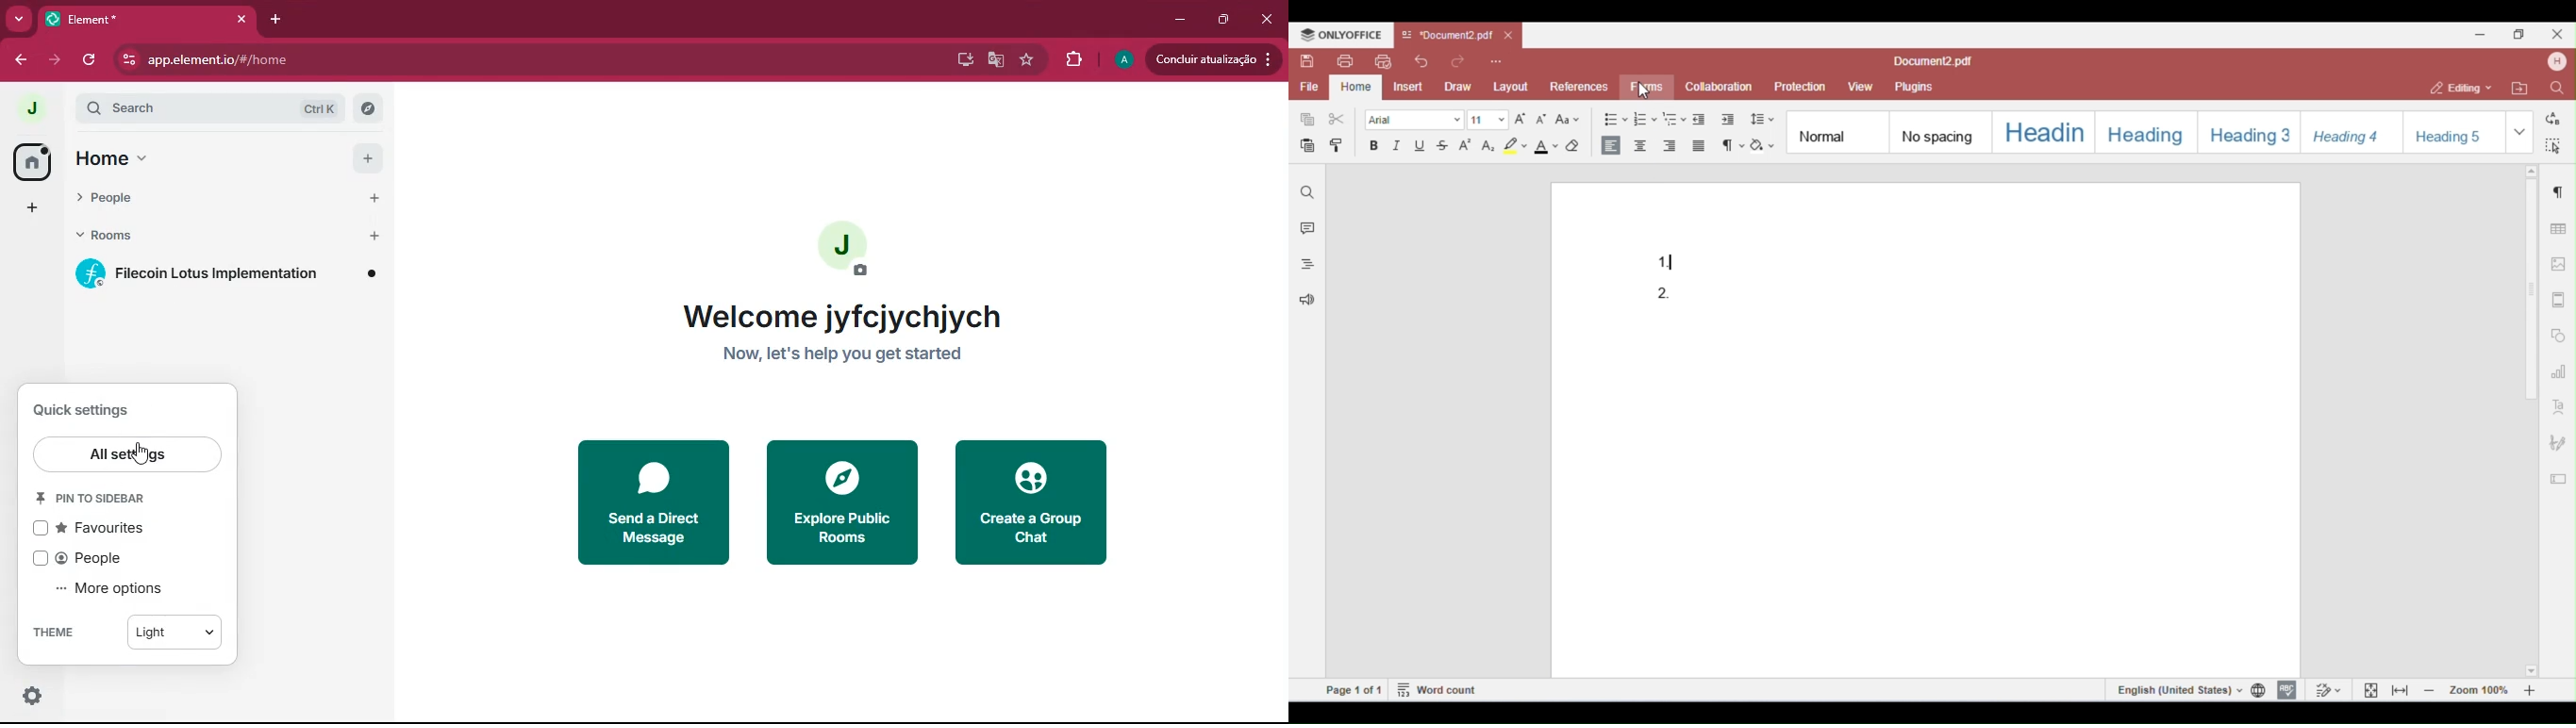  What do you see at coordinates (187, 206) in the screenshot?
I see `people` at bounding box center [187, 206].